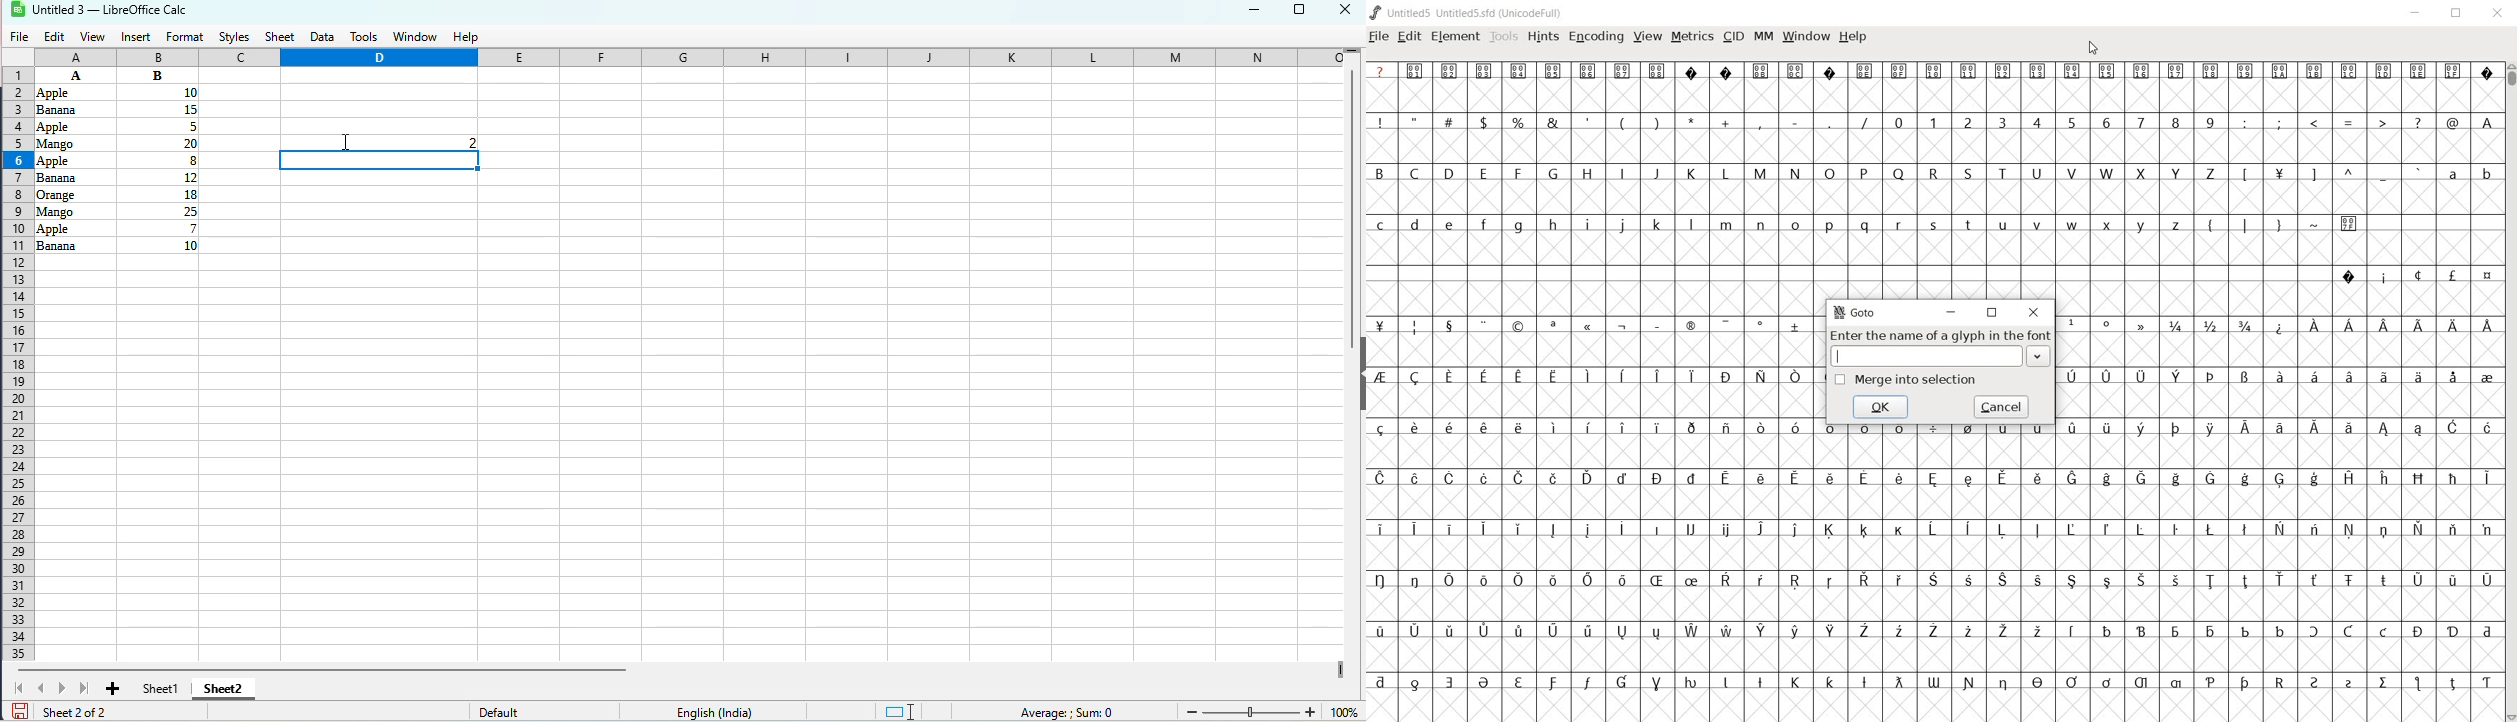  Describe the element at coordinates (1899, 430) in the screenshot. I see `Symbol` at that location.